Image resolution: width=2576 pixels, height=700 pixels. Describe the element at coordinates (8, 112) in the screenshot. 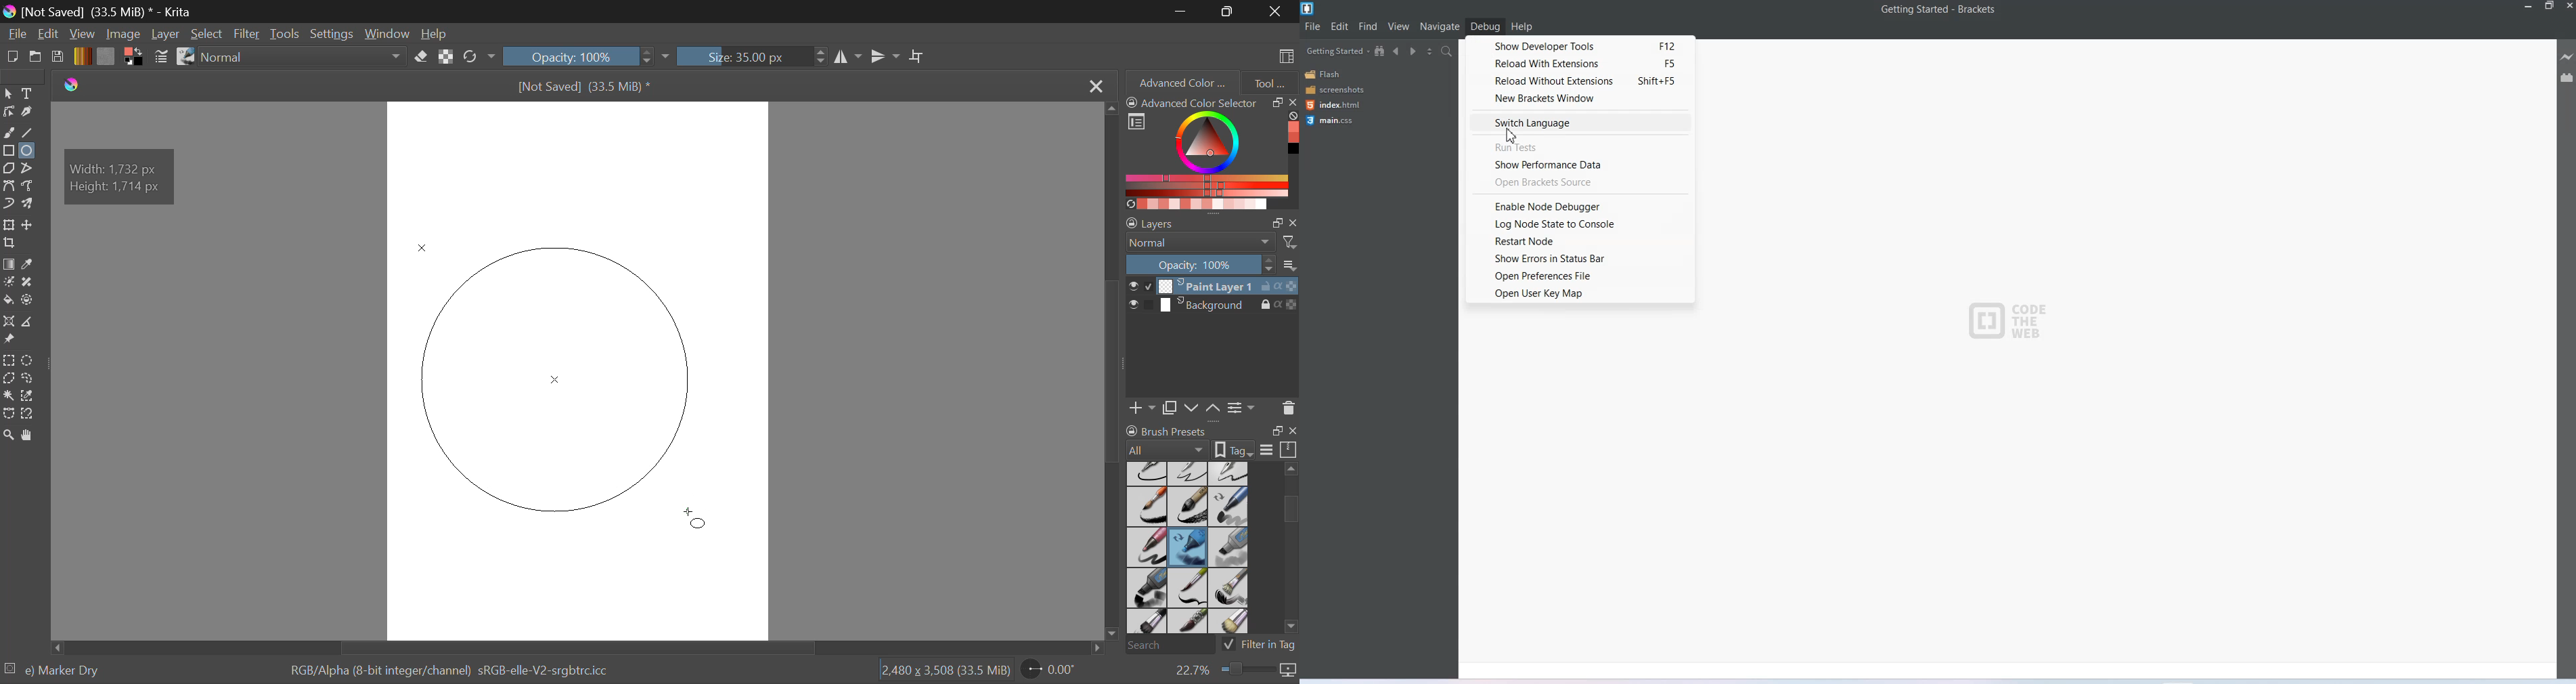

I see `Edit Shapes Tool` at that location.